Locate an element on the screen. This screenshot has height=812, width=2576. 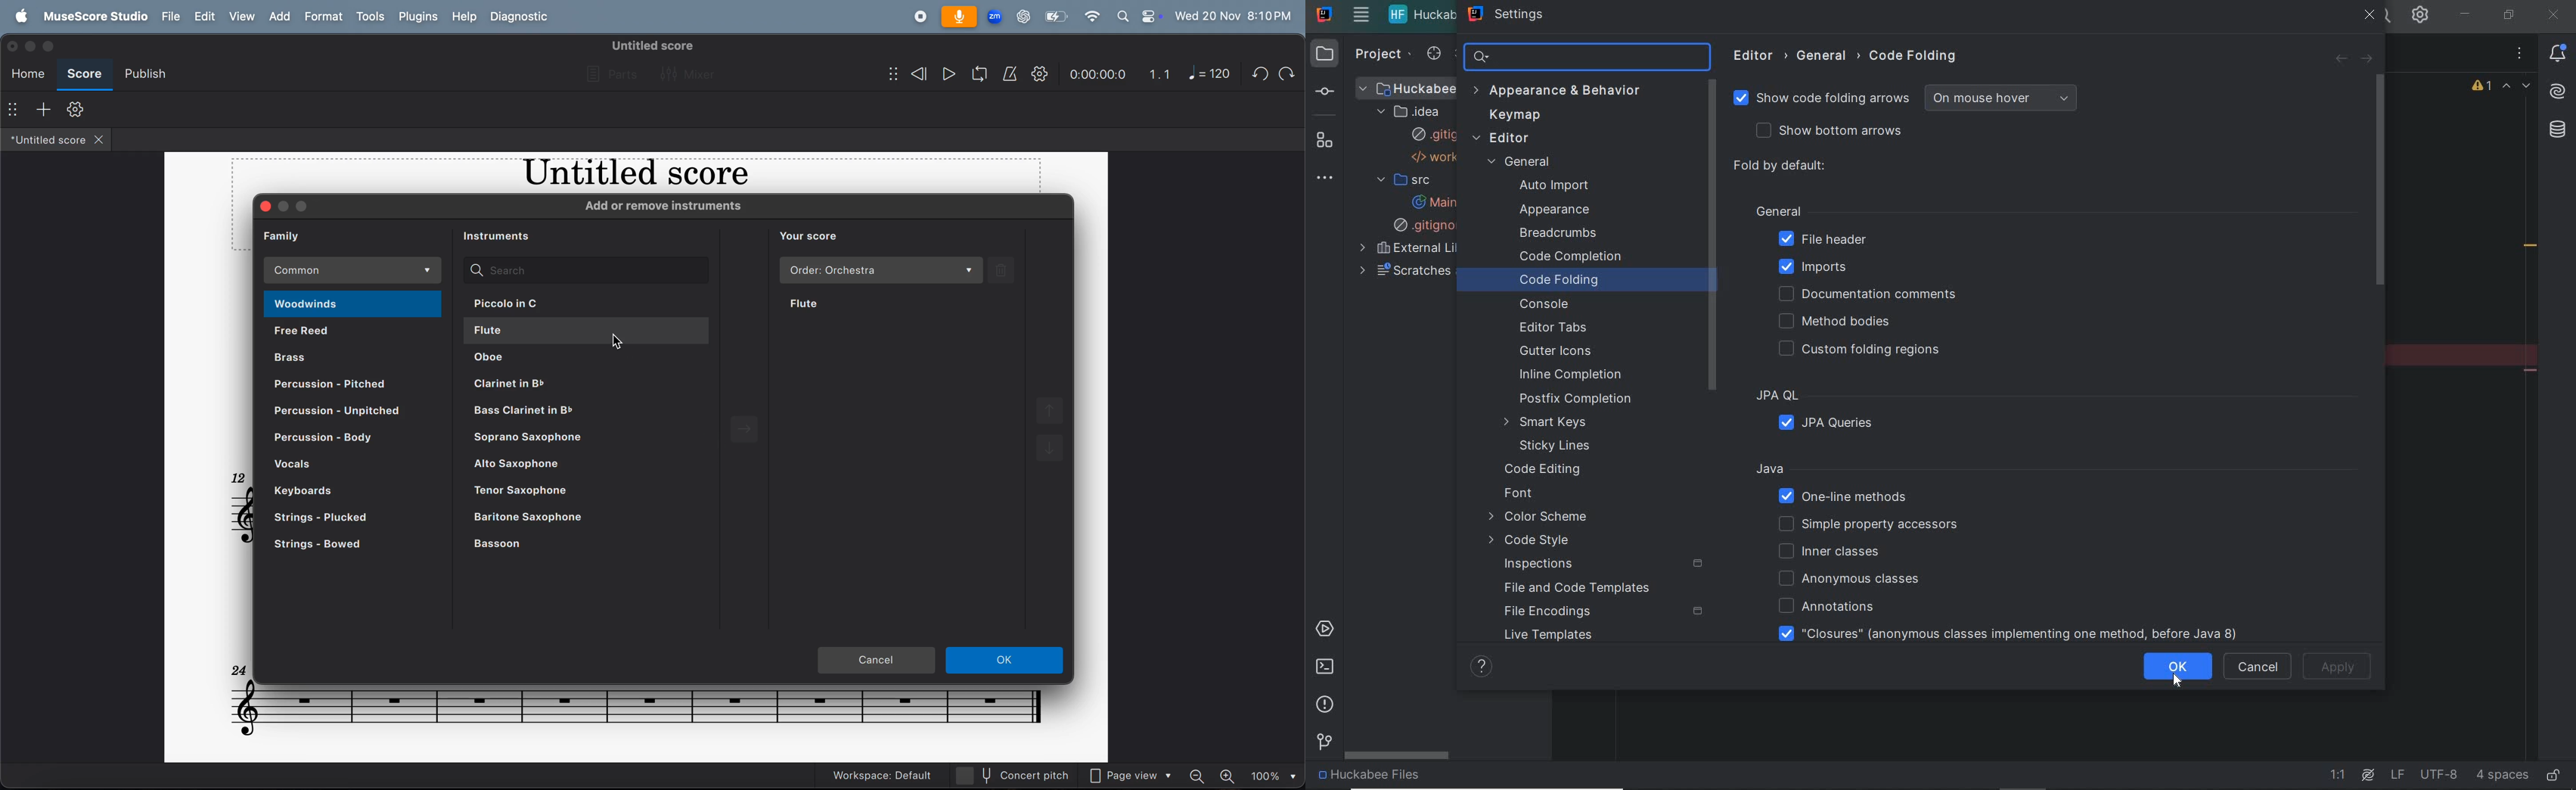
tenor saxophone is located at coordinates (583, 492).